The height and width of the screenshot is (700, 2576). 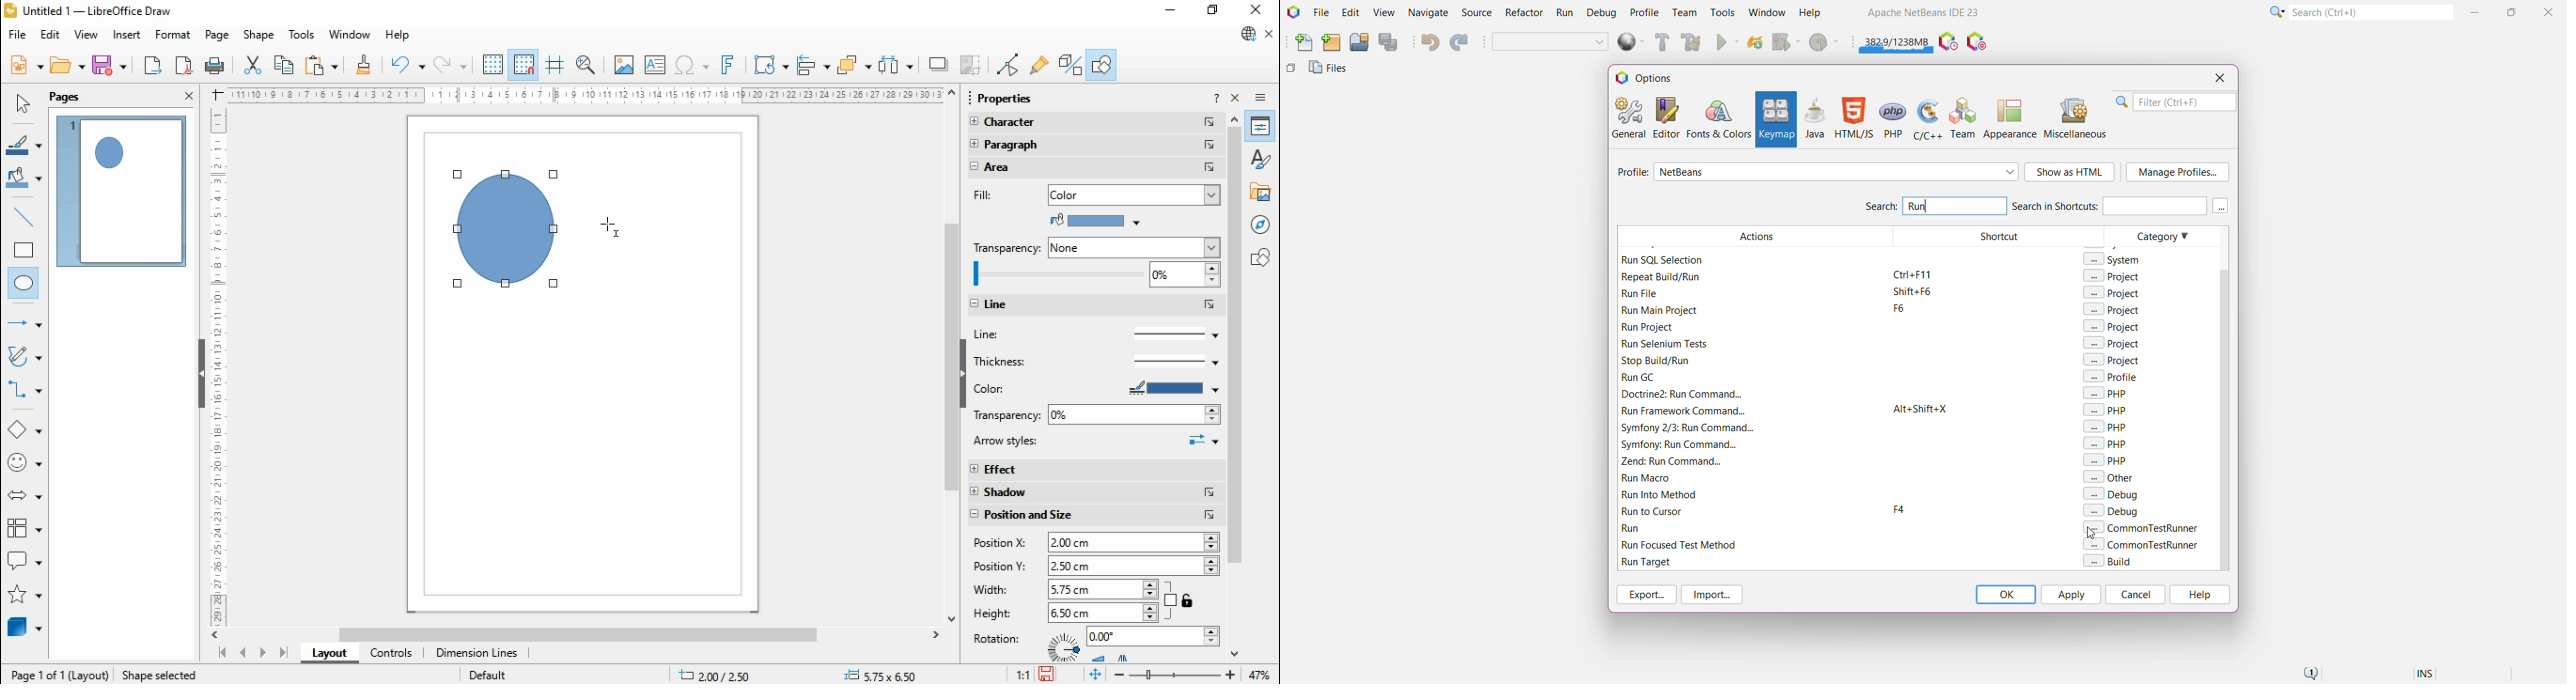 What do you see at coordinates (2370, 11) in the screenshot?
I see `Search` at bounding box center [2370, 11].